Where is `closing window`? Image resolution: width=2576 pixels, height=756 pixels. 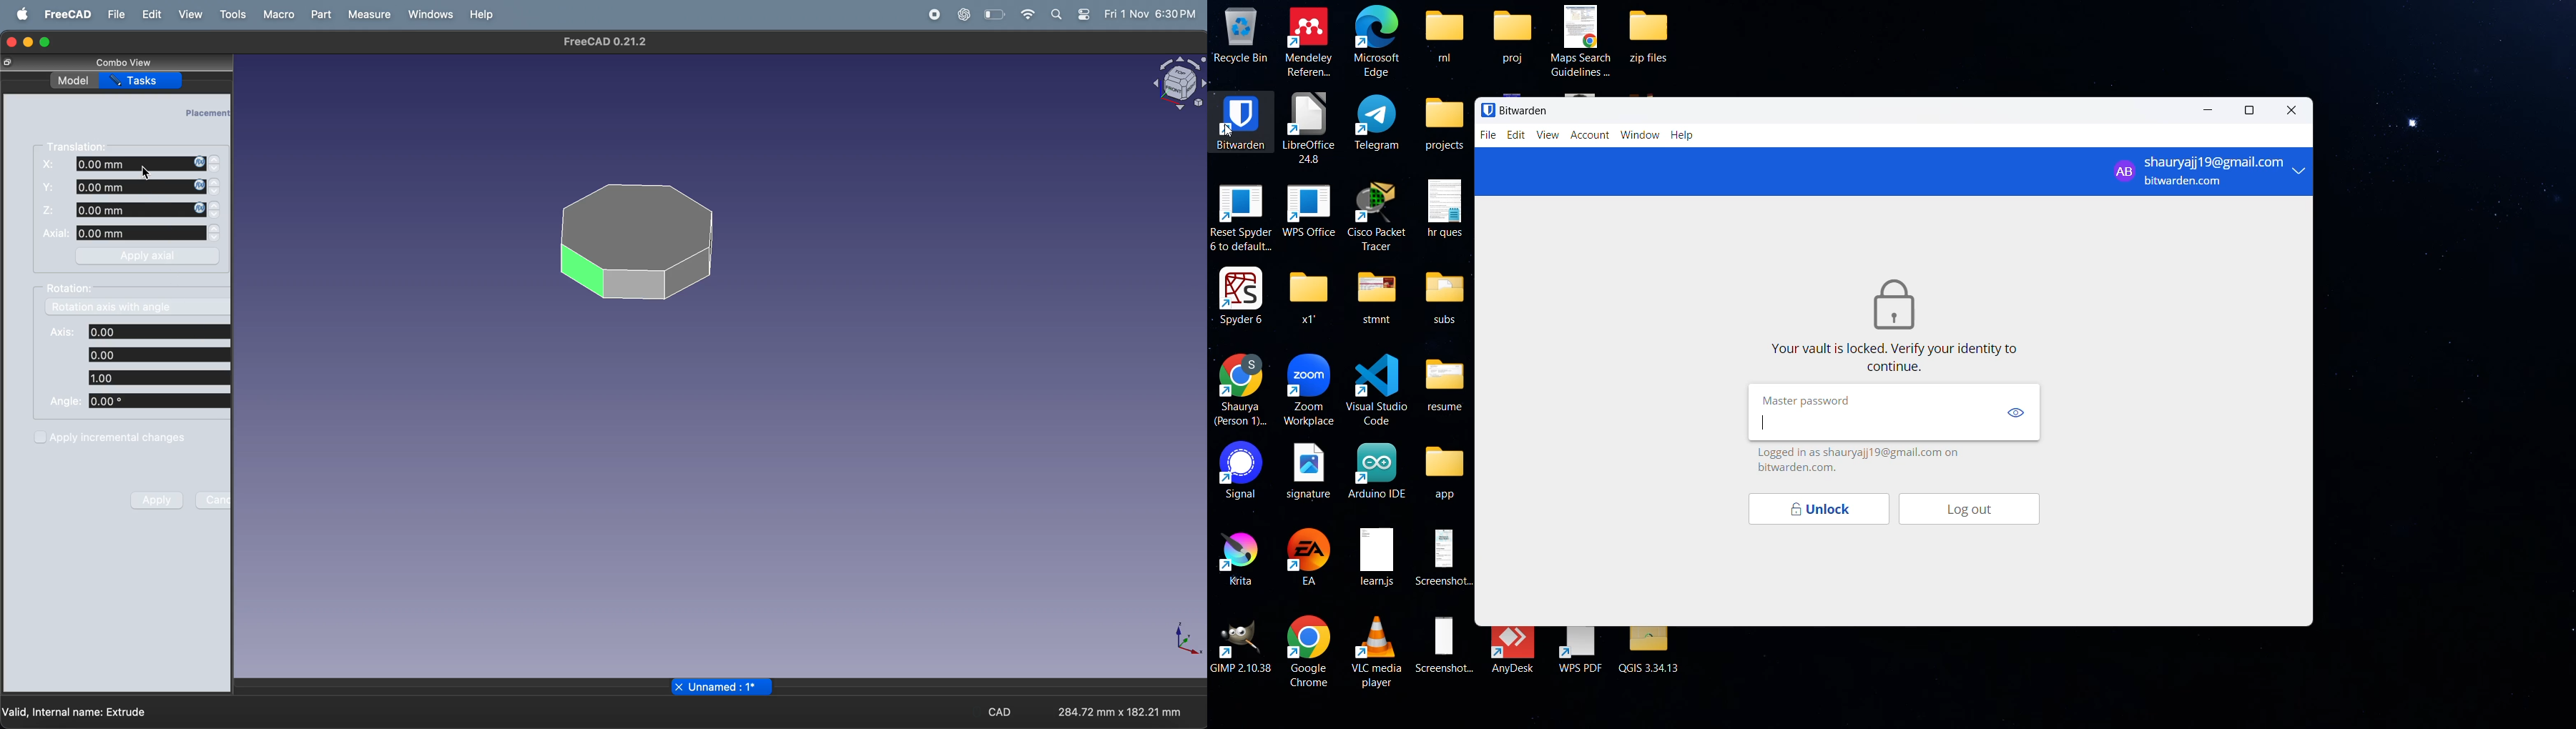
closing window is located at coordinates (10, 41).